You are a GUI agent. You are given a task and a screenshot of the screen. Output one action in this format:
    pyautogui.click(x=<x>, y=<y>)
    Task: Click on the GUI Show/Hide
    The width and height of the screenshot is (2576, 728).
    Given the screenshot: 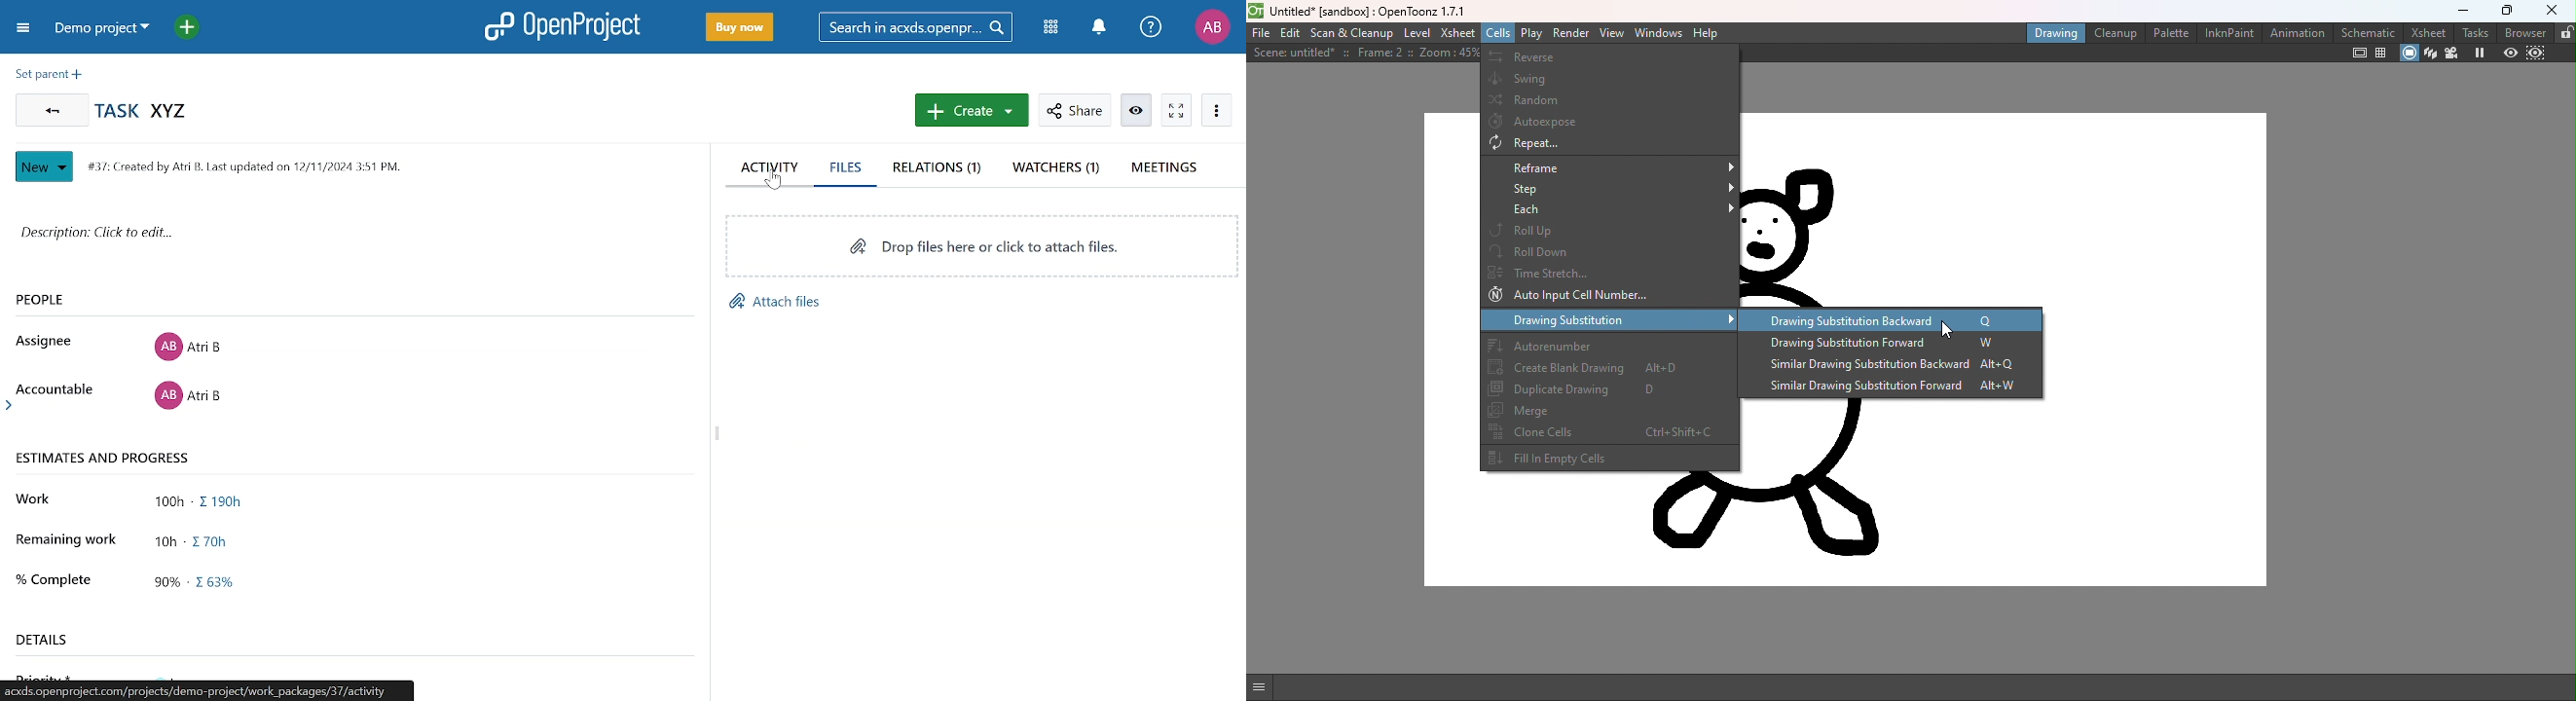 What is the action you would take?
    pyautogui.click(x=1261, y=687)
    